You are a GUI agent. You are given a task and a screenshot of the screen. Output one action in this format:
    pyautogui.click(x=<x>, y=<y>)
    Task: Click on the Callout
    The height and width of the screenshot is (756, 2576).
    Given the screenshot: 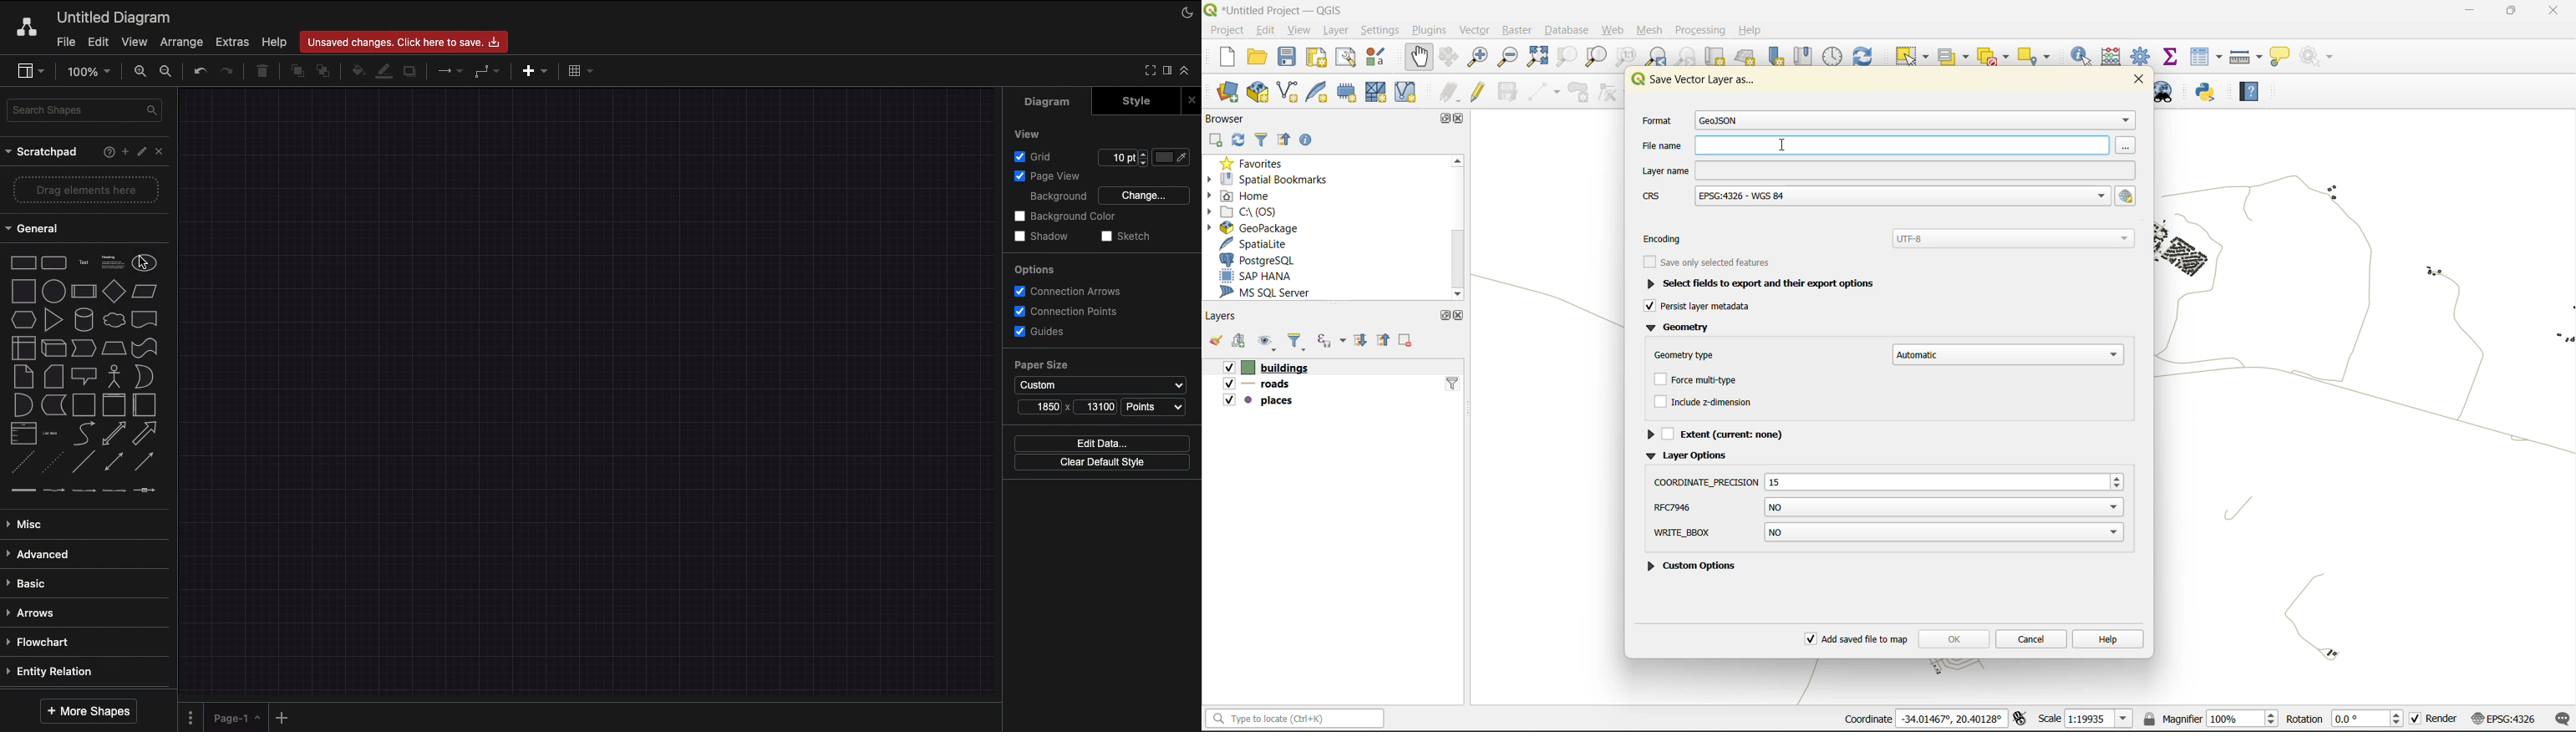 What is the action you would take?
    pyautogui.click(x=85, y=376)
    